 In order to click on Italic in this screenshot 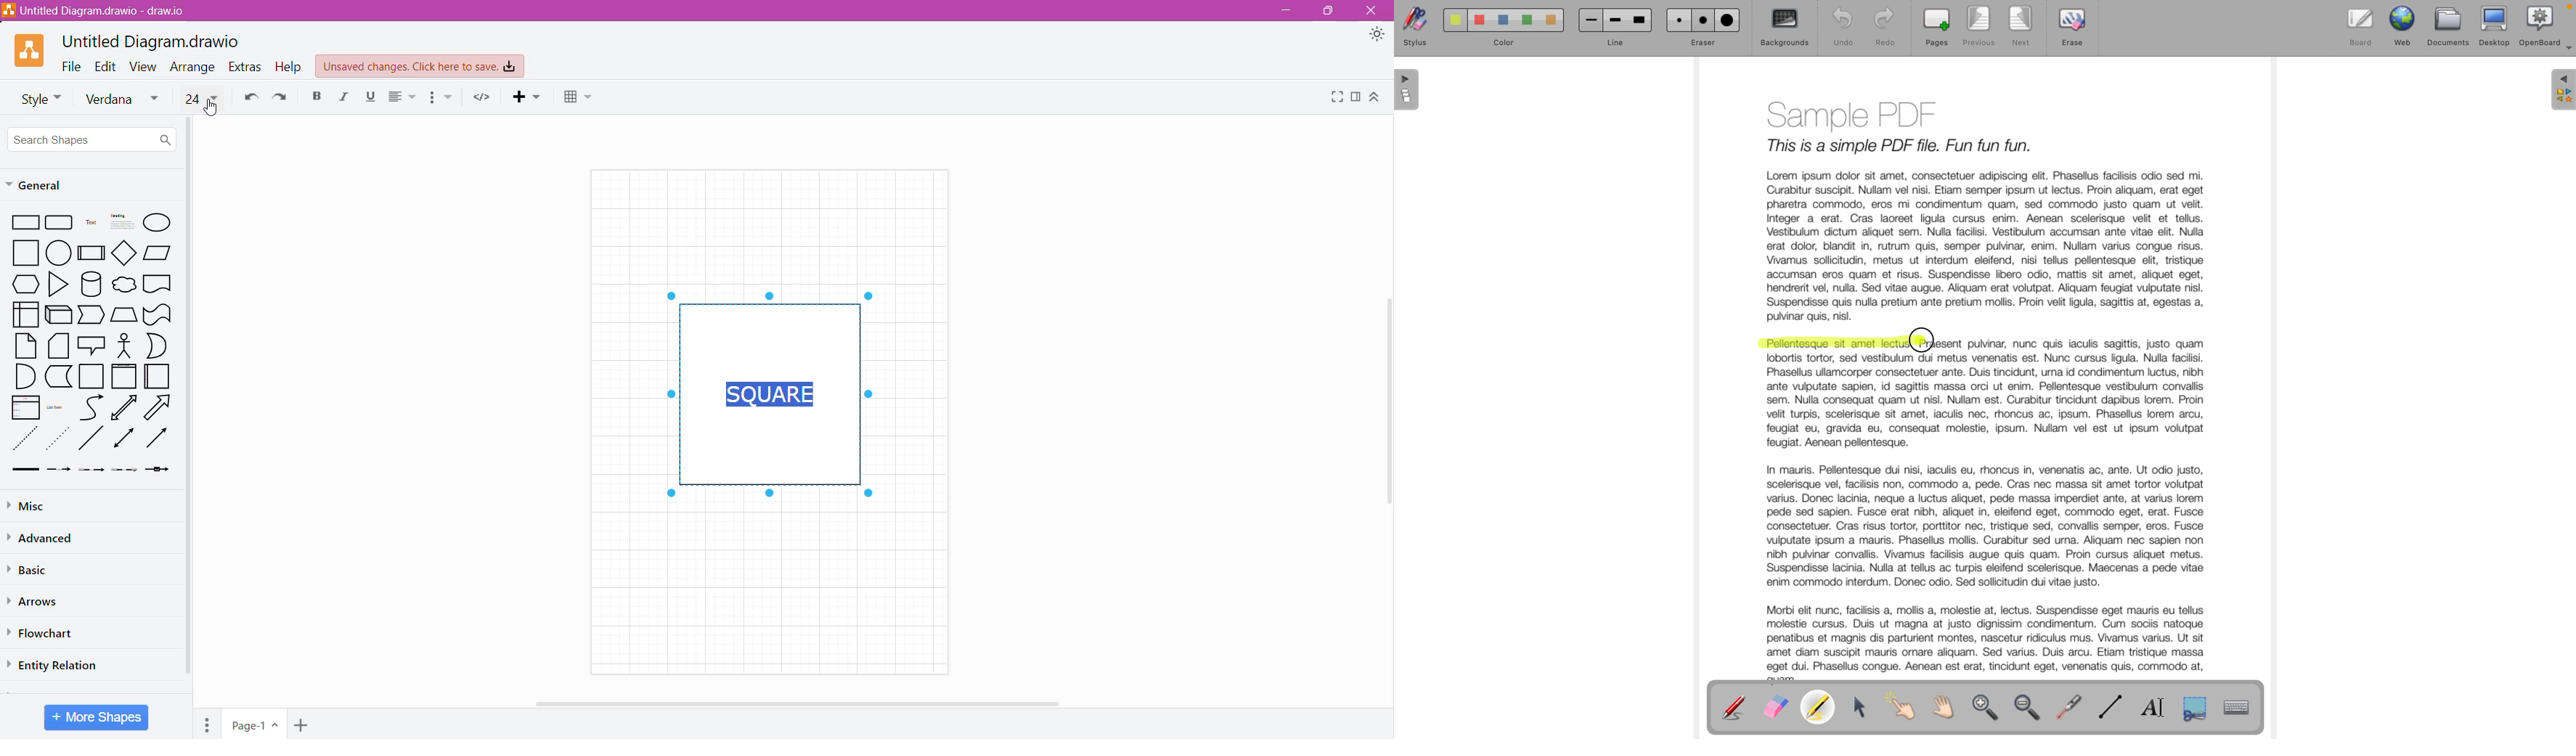, I will do `click(345, 98)`.